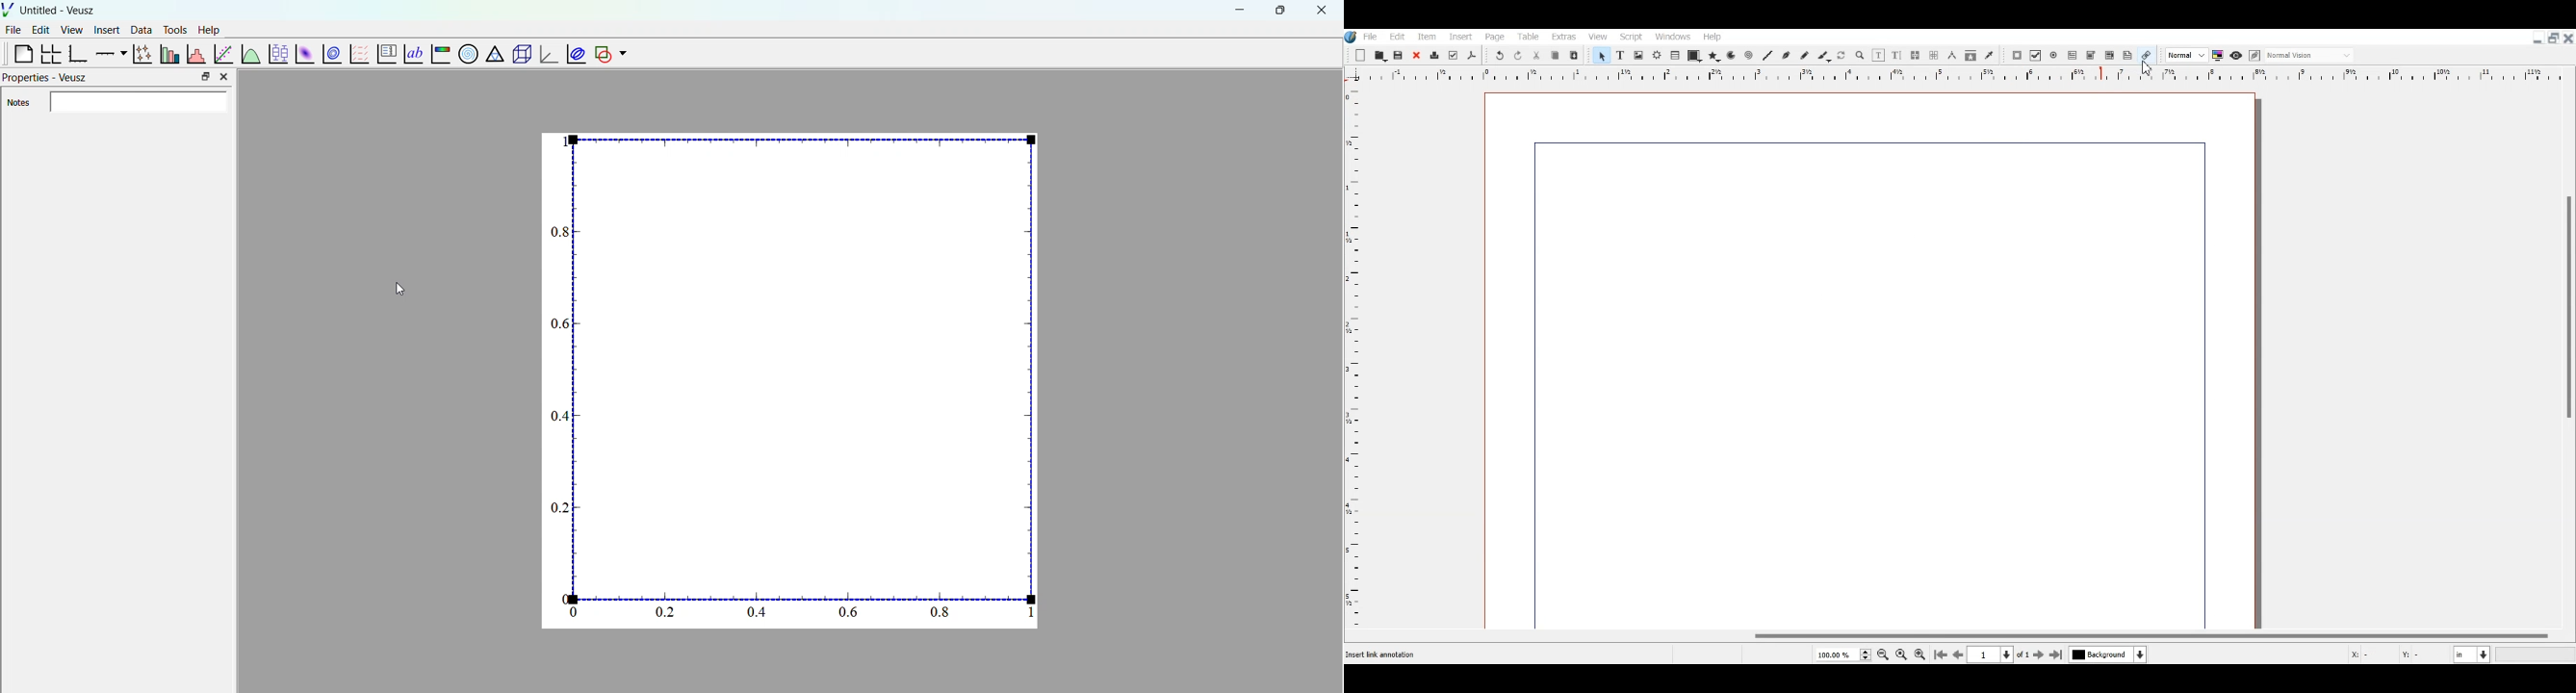  Describe the element at coordinates (1989, 55) in the screenshot. I see `Eye dropper` at that location.